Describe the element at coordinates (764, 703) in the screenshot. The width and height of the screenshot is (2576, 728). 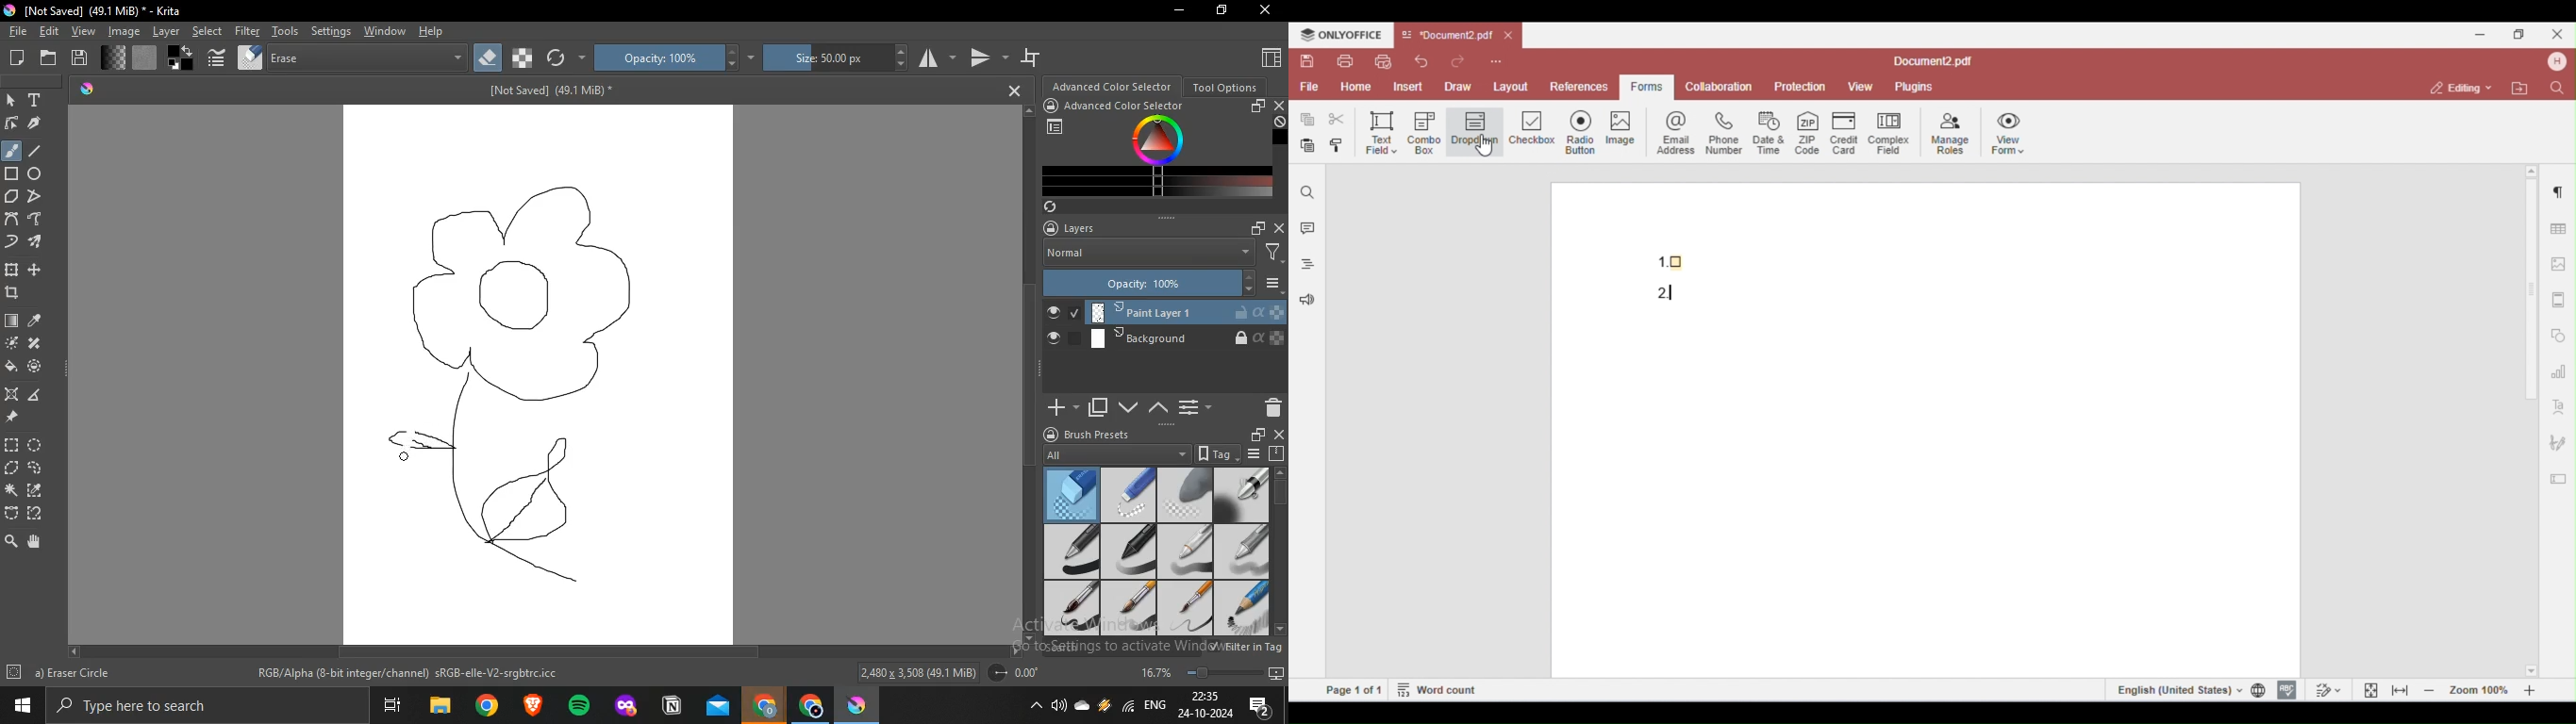
I see `Application` at that location.